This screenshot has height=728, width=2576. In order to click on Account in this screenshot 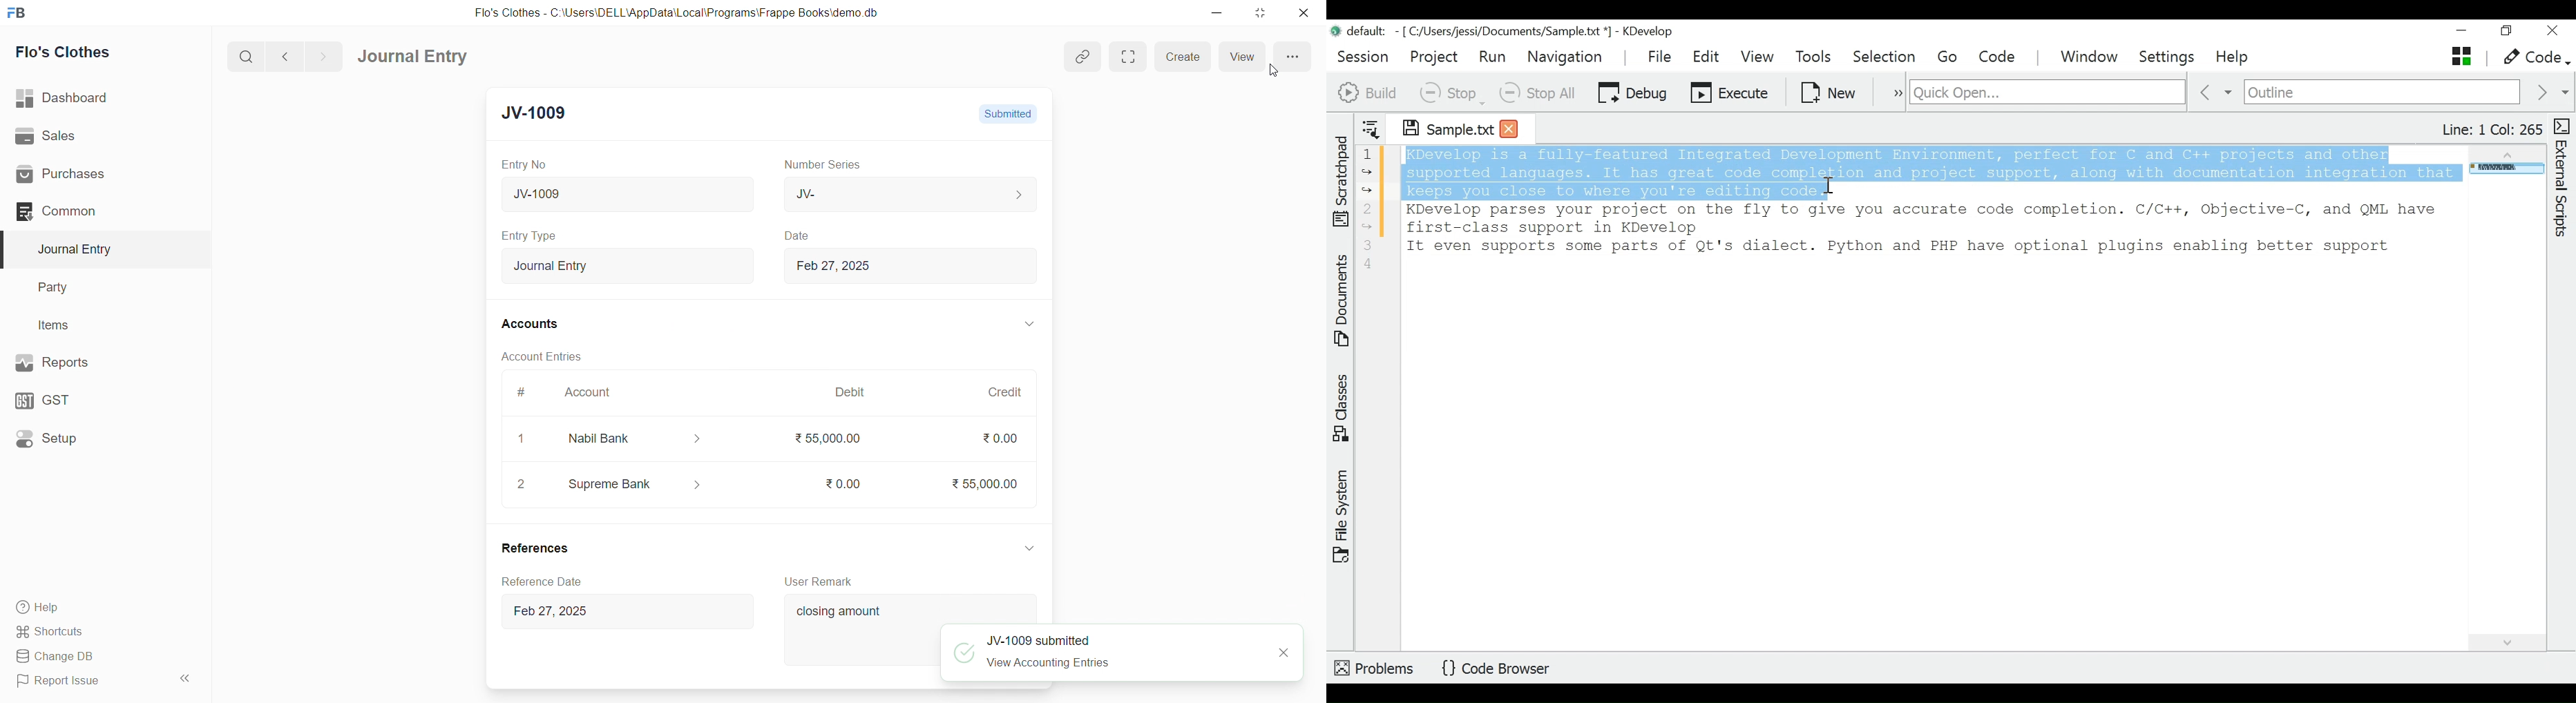, I will do `click(593, 391)`.